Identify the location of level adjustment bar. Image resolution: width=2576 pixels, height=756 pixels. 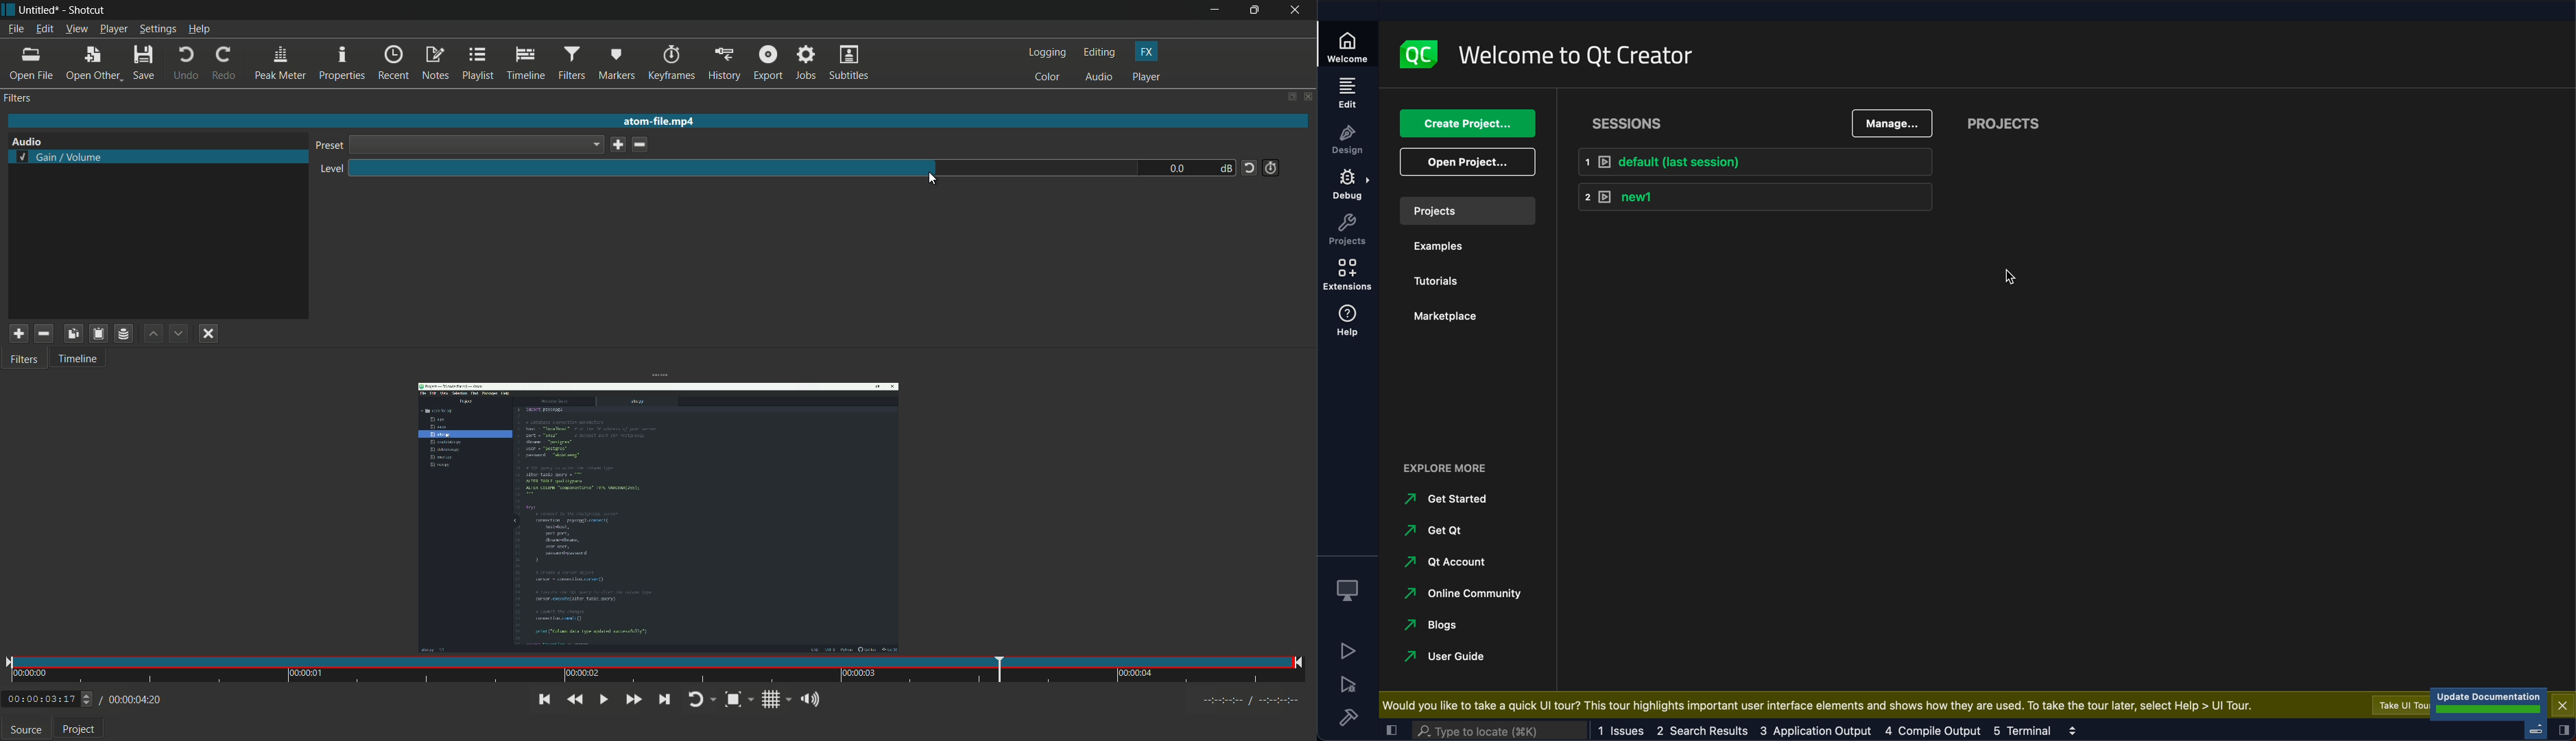
(744, 167).